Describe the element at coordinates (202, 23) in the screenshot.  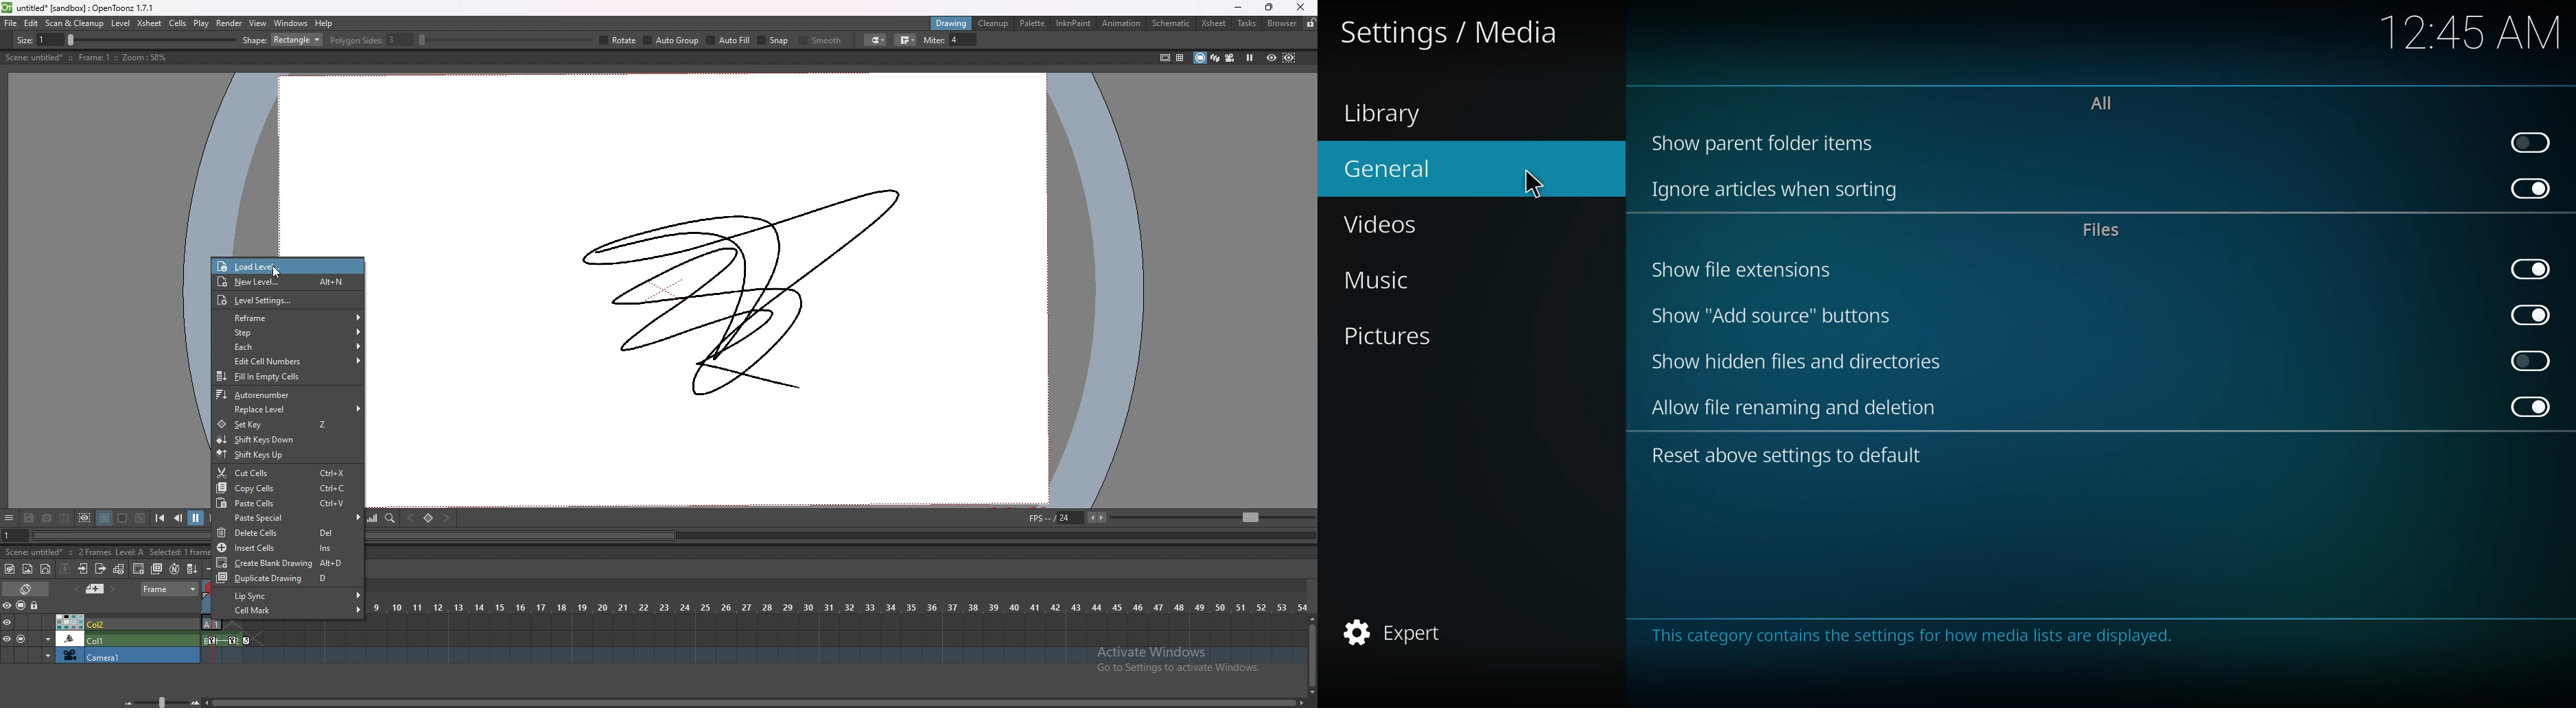
I see `play` at that location.